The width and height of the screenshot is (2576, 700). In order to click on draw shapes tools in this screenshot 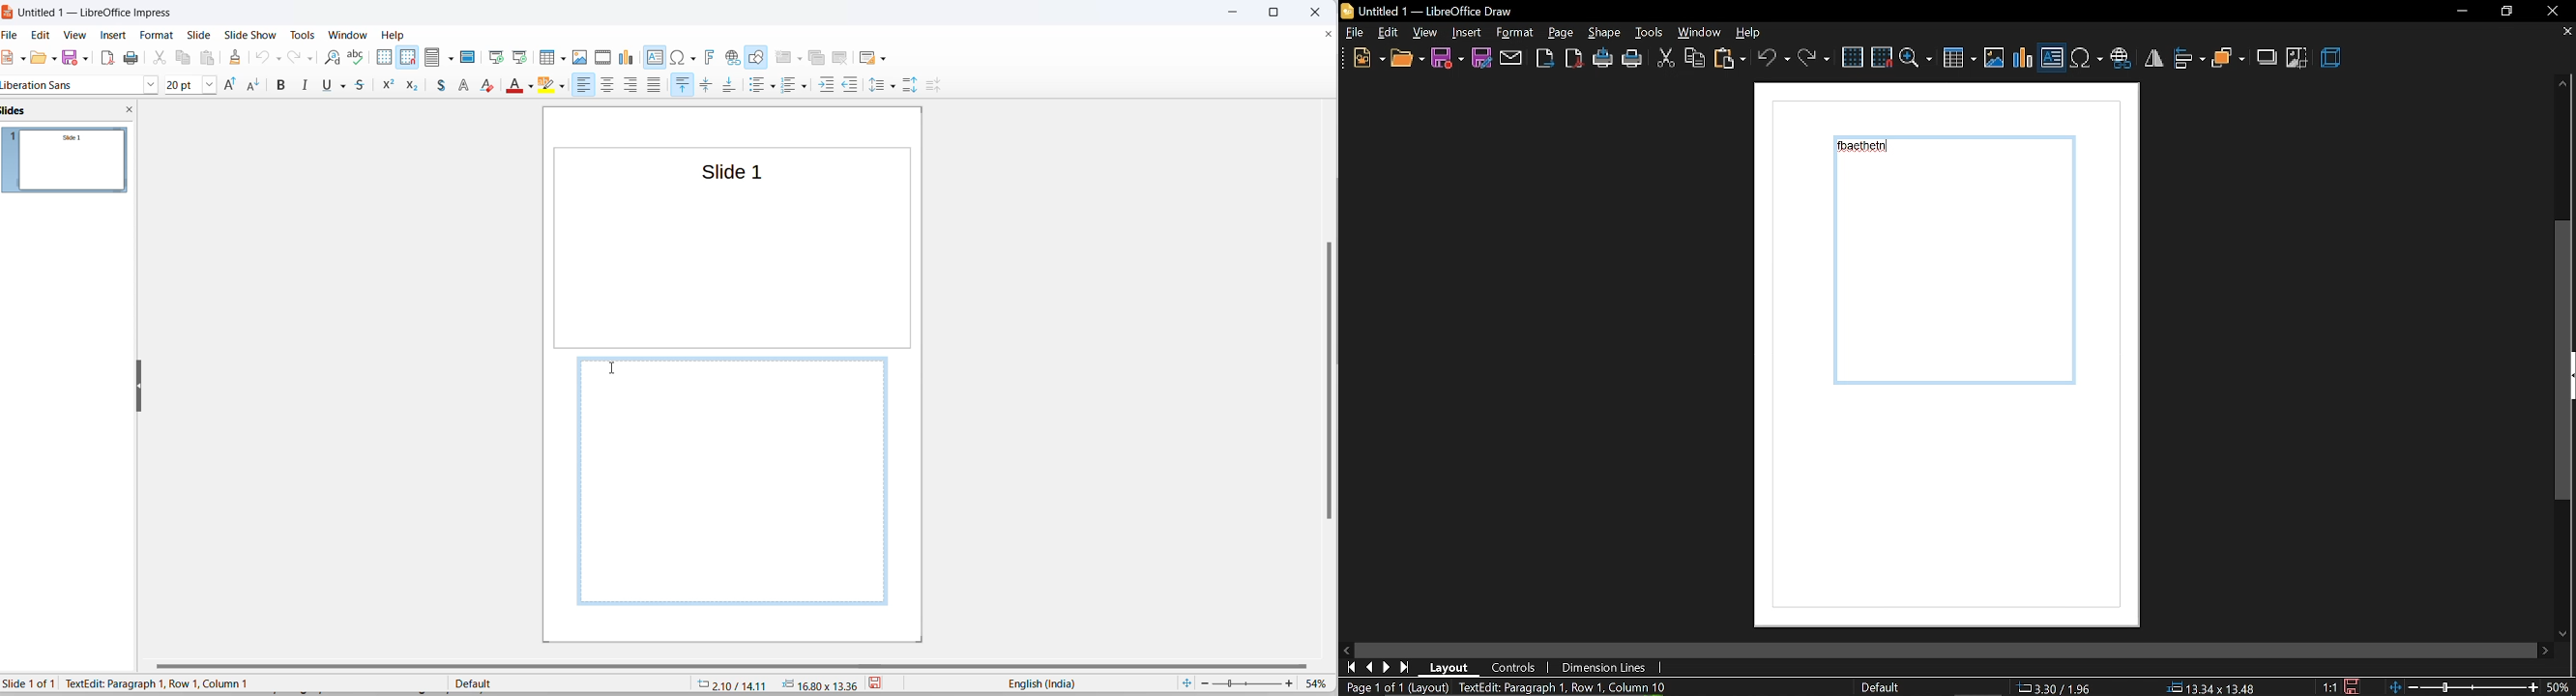, I will do `click(758, 57)`.